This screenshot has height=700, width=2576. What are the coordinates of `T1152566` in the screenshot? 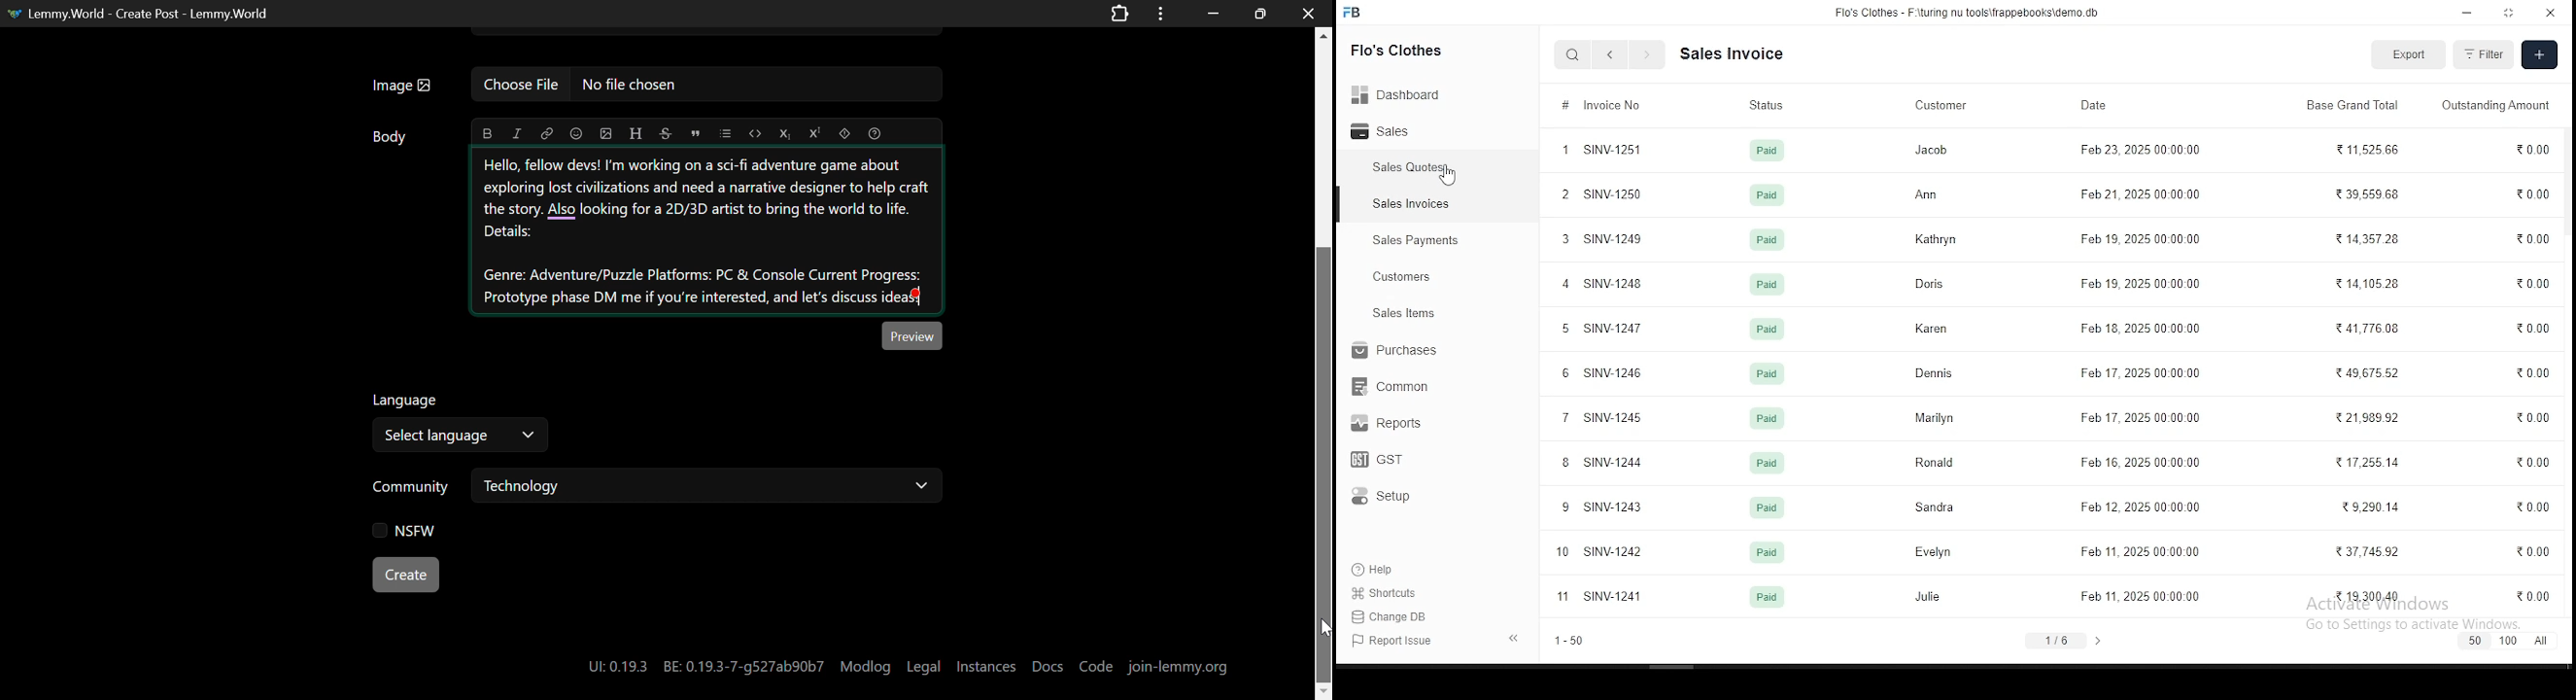 It's located at (2374, 149).